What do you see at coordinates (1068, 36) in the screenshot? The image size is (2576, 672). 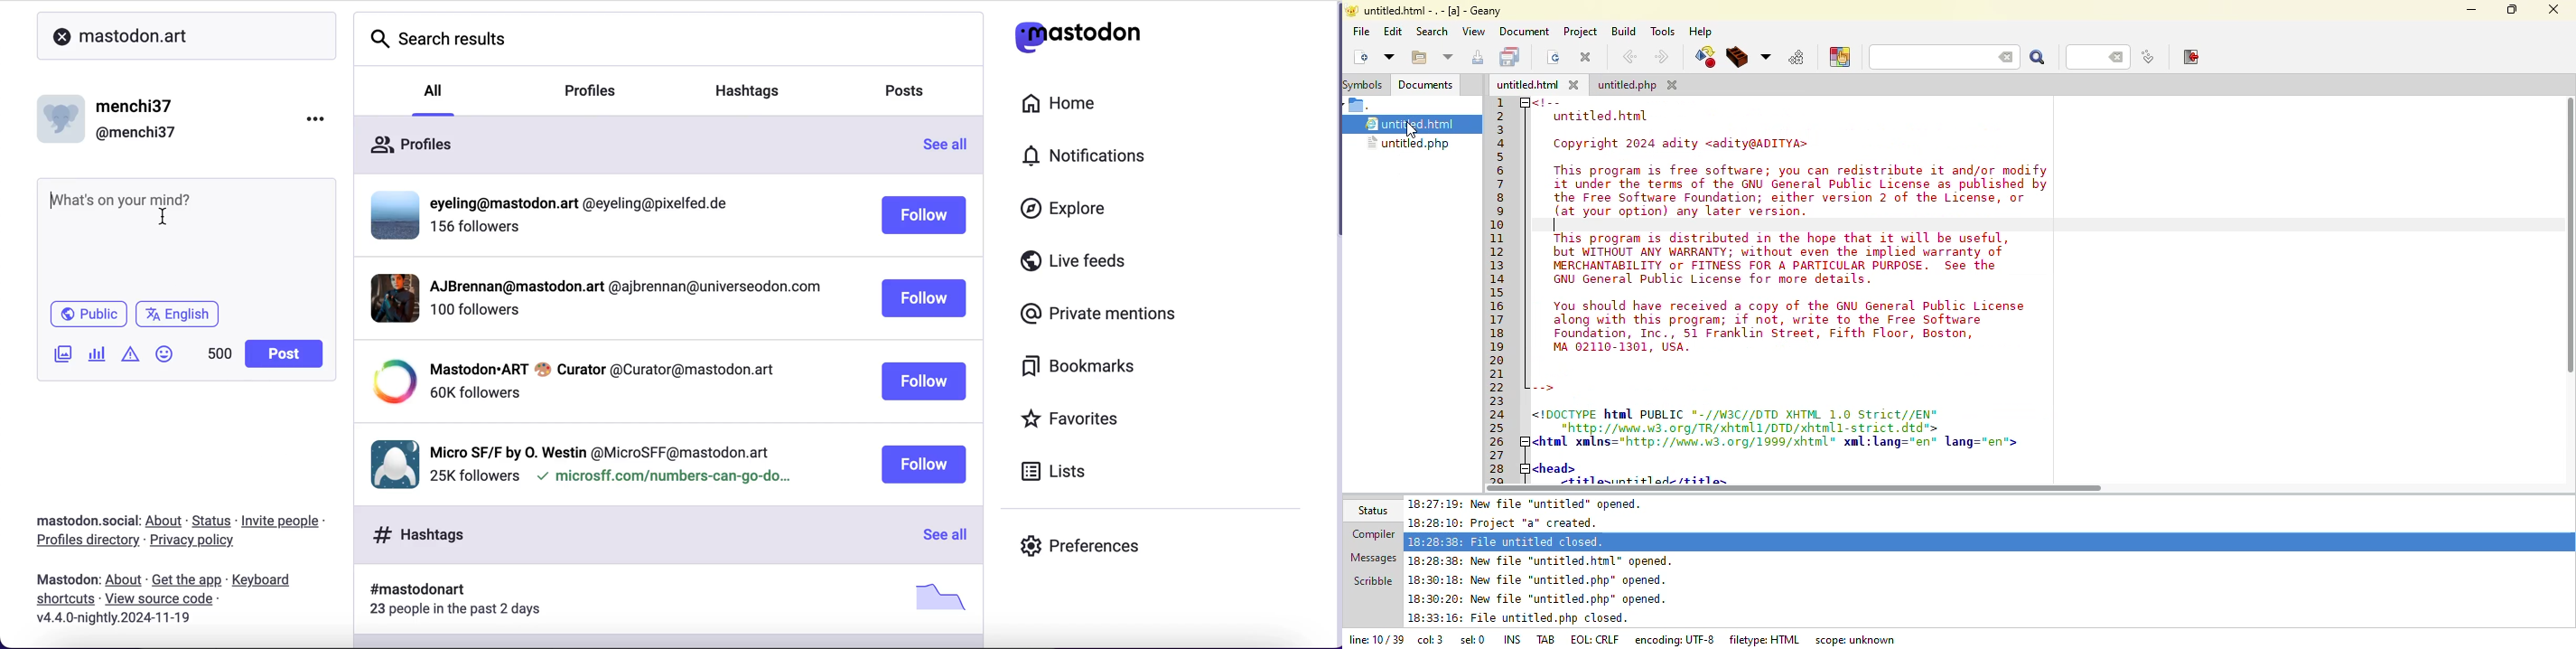 I see `mastodon logo` at bounding box center [1068, 36].